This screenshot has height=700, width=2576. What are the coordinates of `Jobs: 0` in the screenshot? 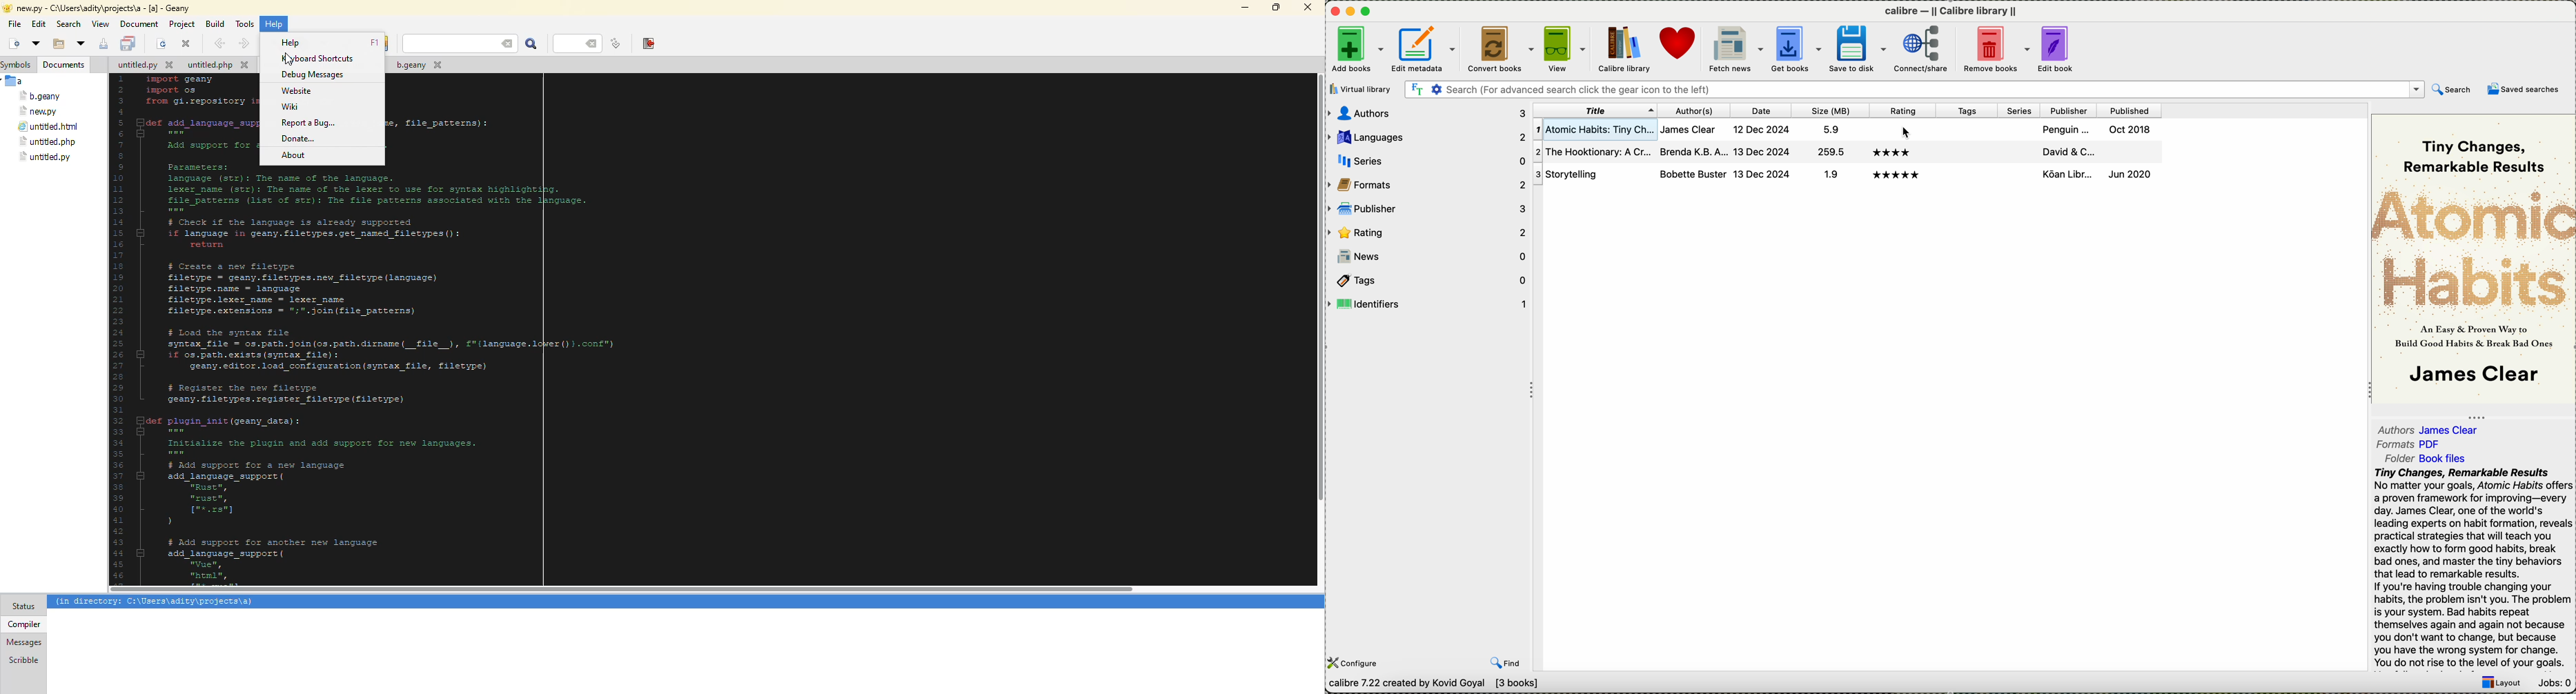 It's located at (2553, 682).